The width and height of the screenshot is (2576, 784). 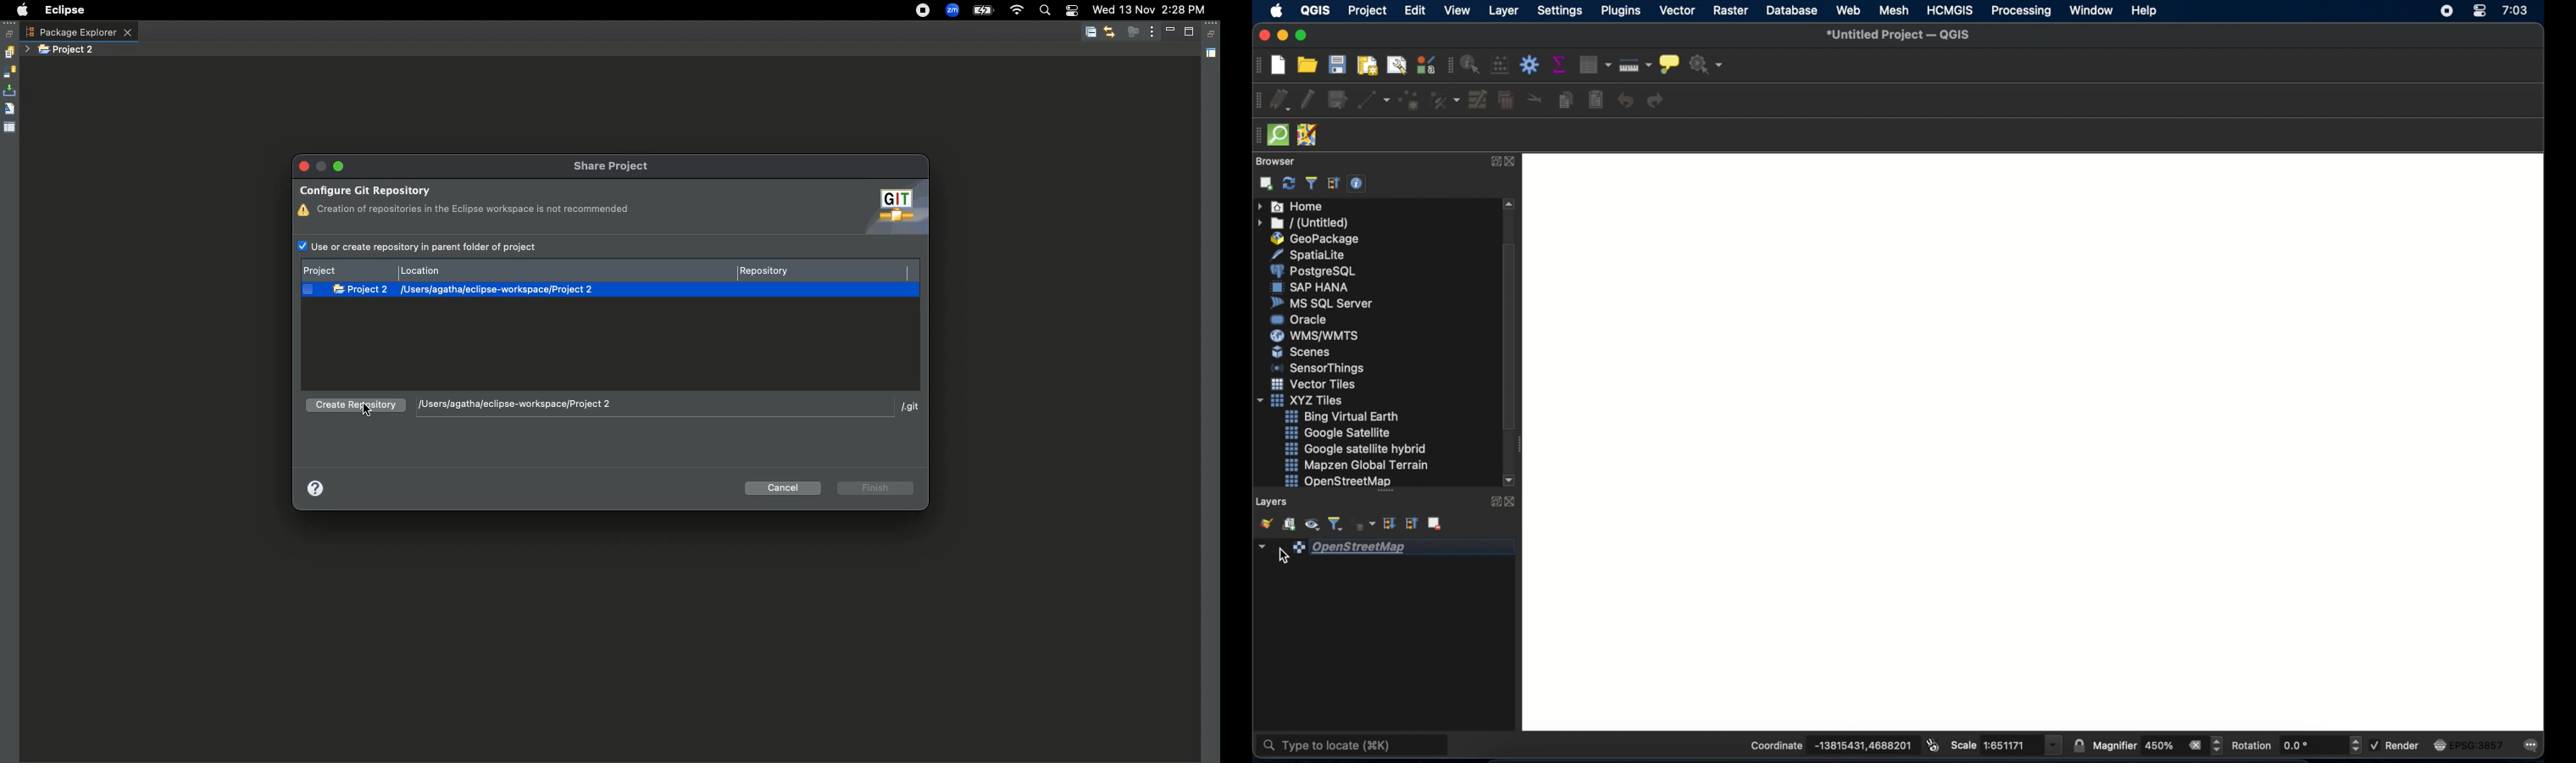 I want to click on magnifier, so click(x=2157, y=745).